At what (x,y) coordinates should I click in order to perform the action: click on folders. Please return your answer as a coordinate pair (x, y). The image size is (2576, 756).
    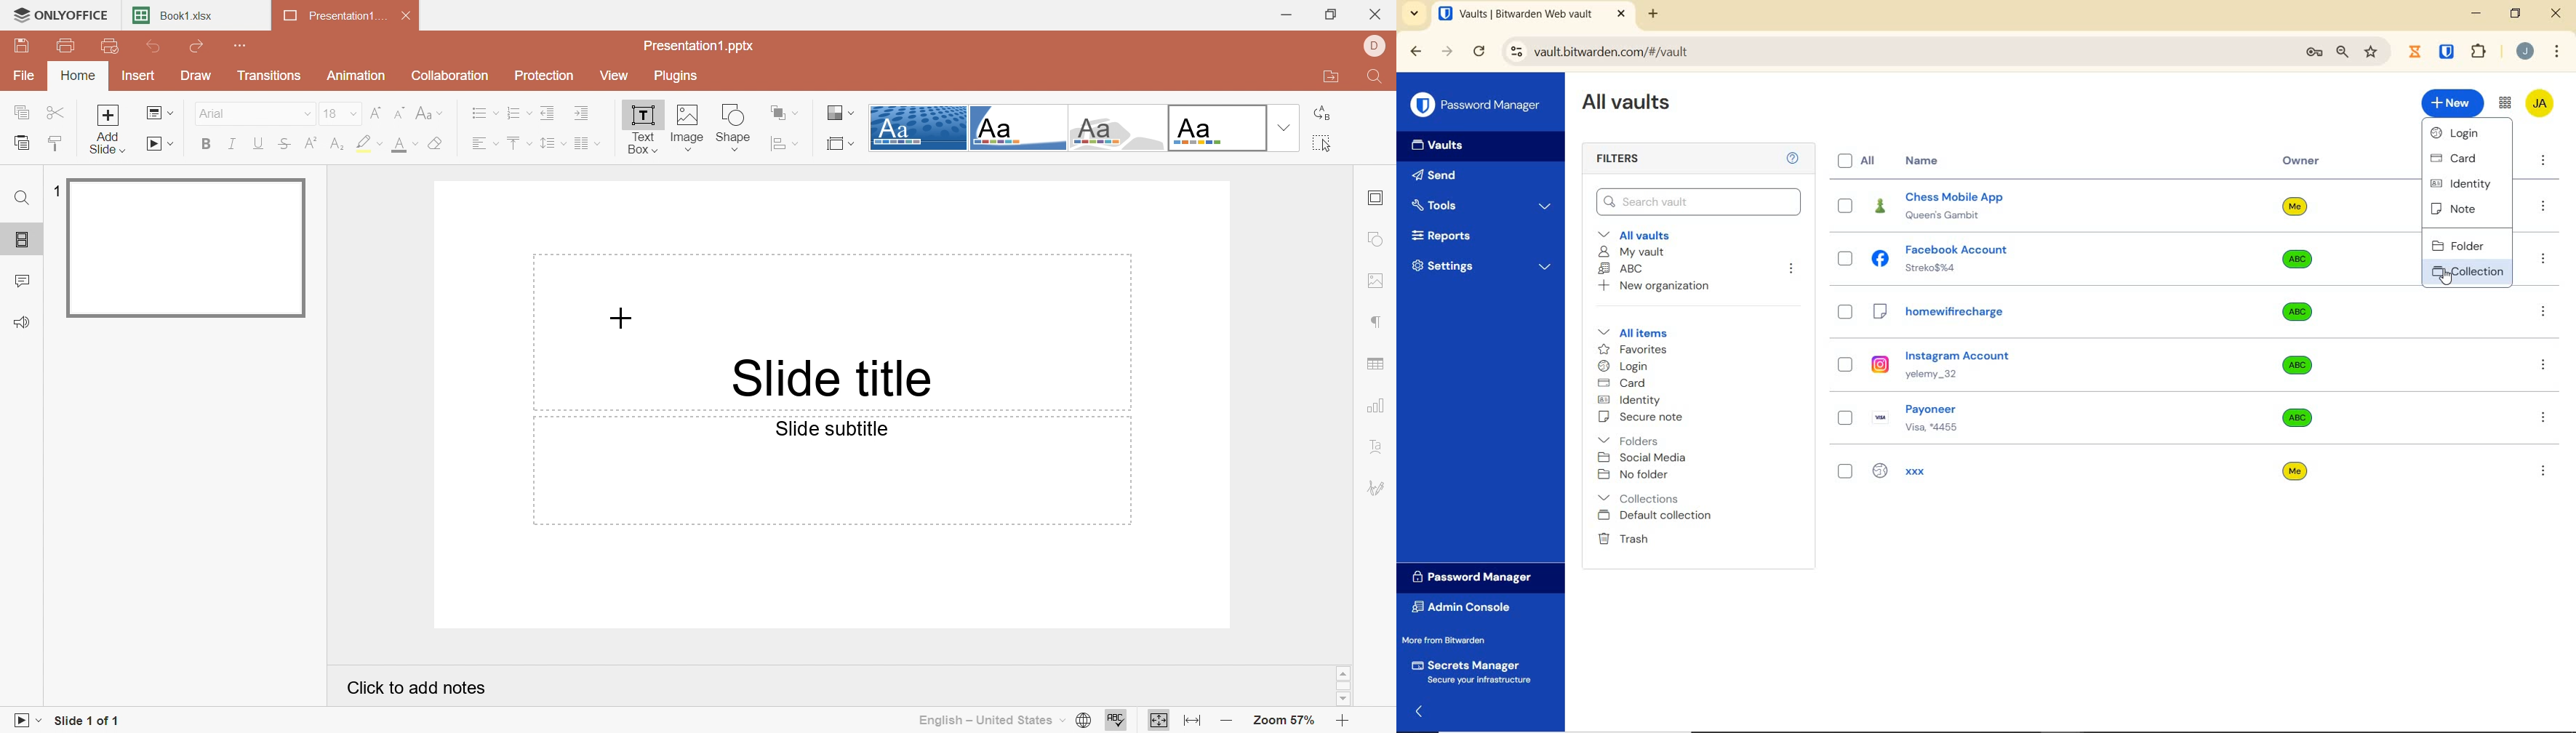
    Looking at the image, I should click on (1634, 438).